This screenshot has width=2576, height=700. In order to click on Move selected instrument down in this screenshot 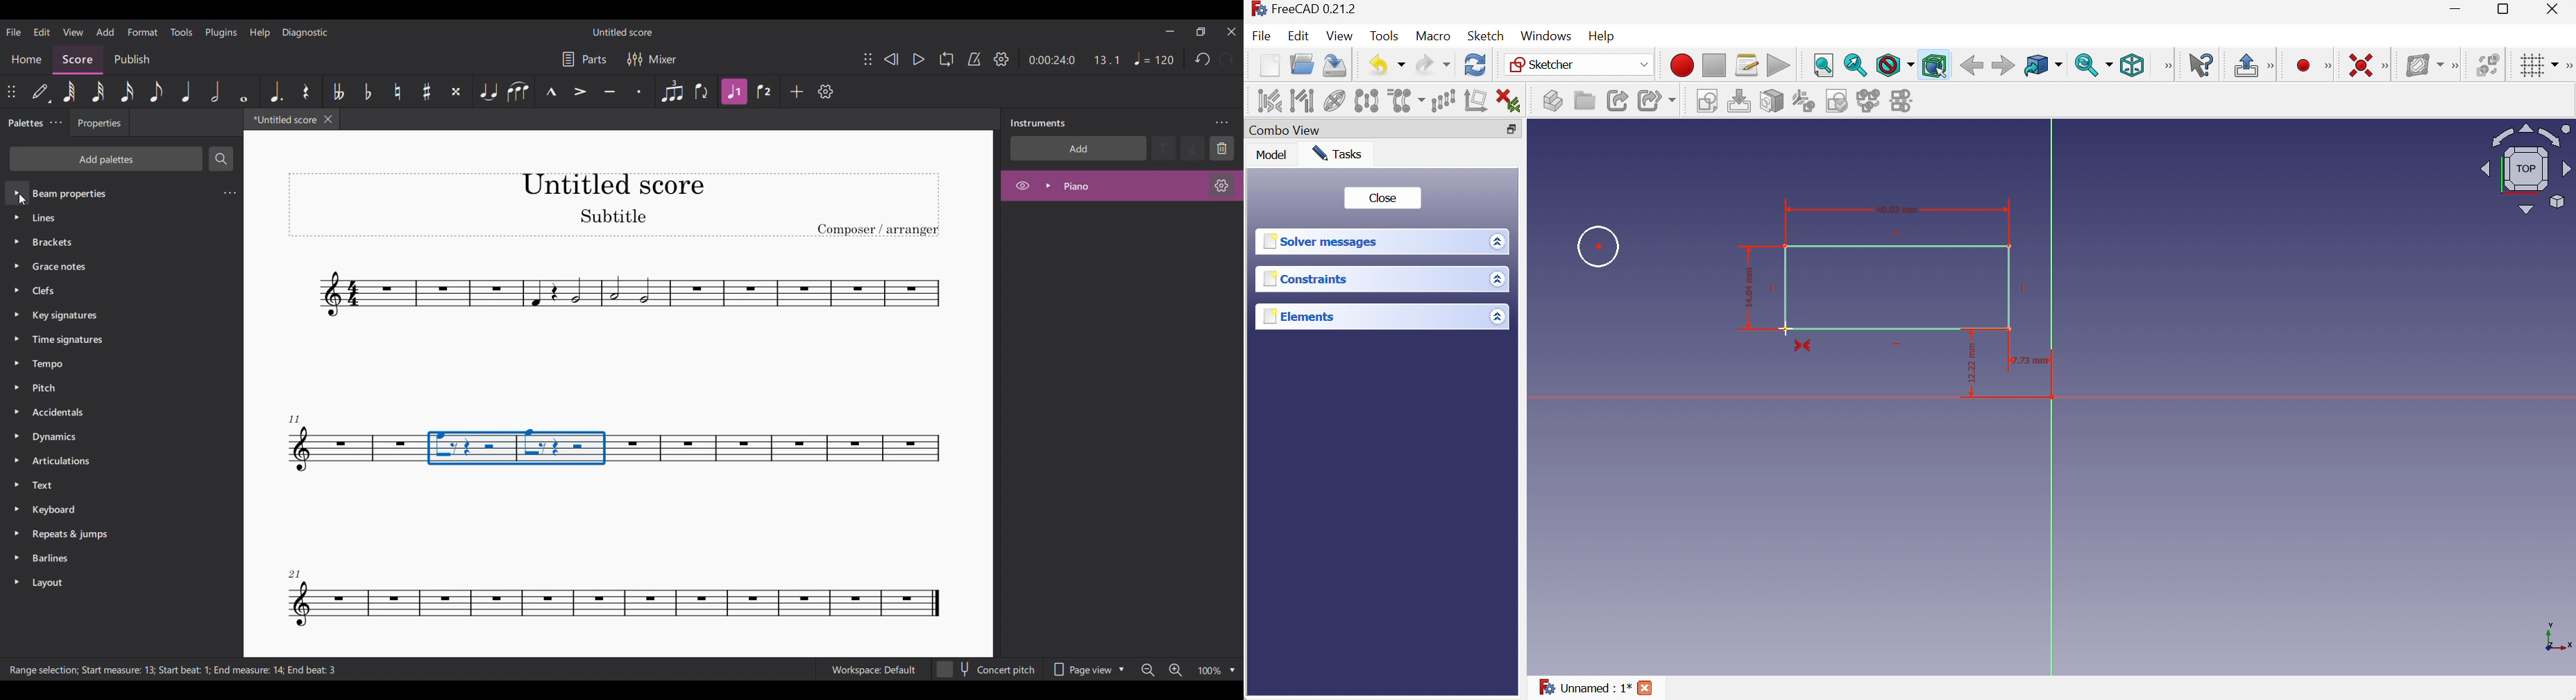, I will do `click(1192, 148)`.